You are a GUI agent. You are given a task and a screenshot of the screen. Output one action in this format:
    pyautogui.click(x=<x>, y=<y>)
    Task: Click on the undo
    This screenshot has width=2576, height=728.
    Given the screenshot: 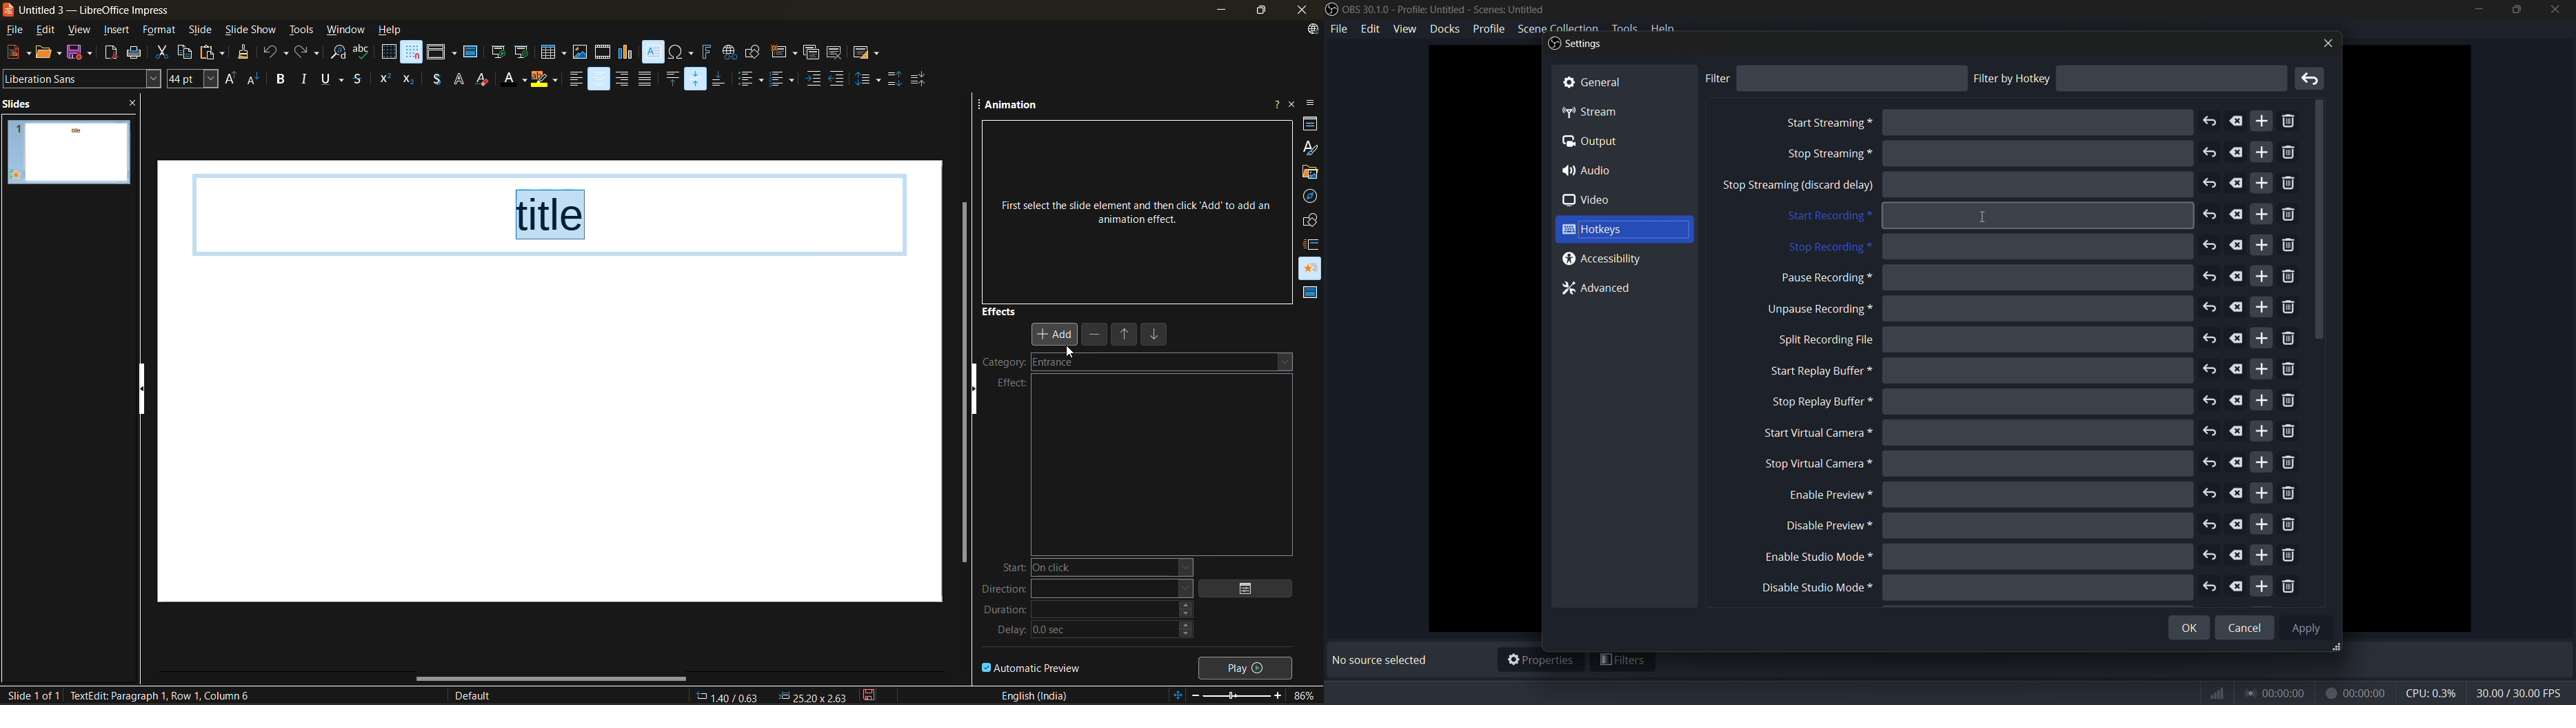 What is the action you would take?
    pyautogui.click(x=2213, y=587)
    